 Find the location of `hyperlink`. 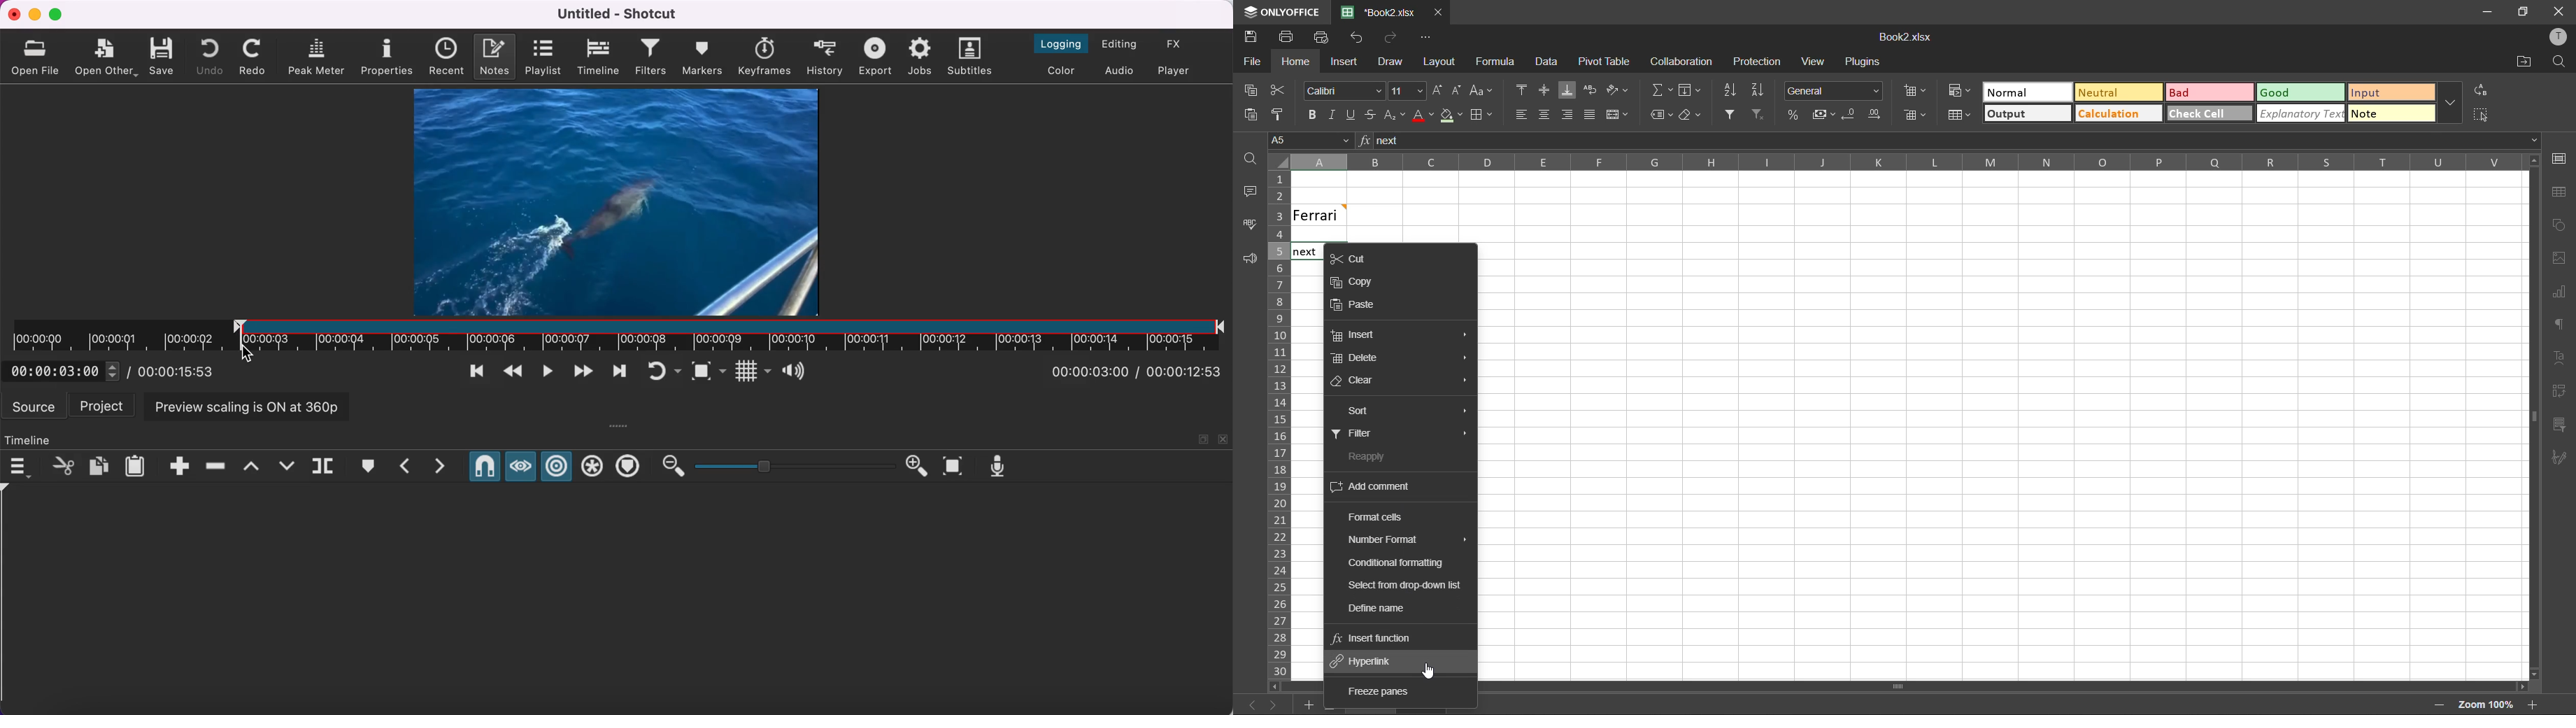

hyperlink is located at coordinates (1367, 661).